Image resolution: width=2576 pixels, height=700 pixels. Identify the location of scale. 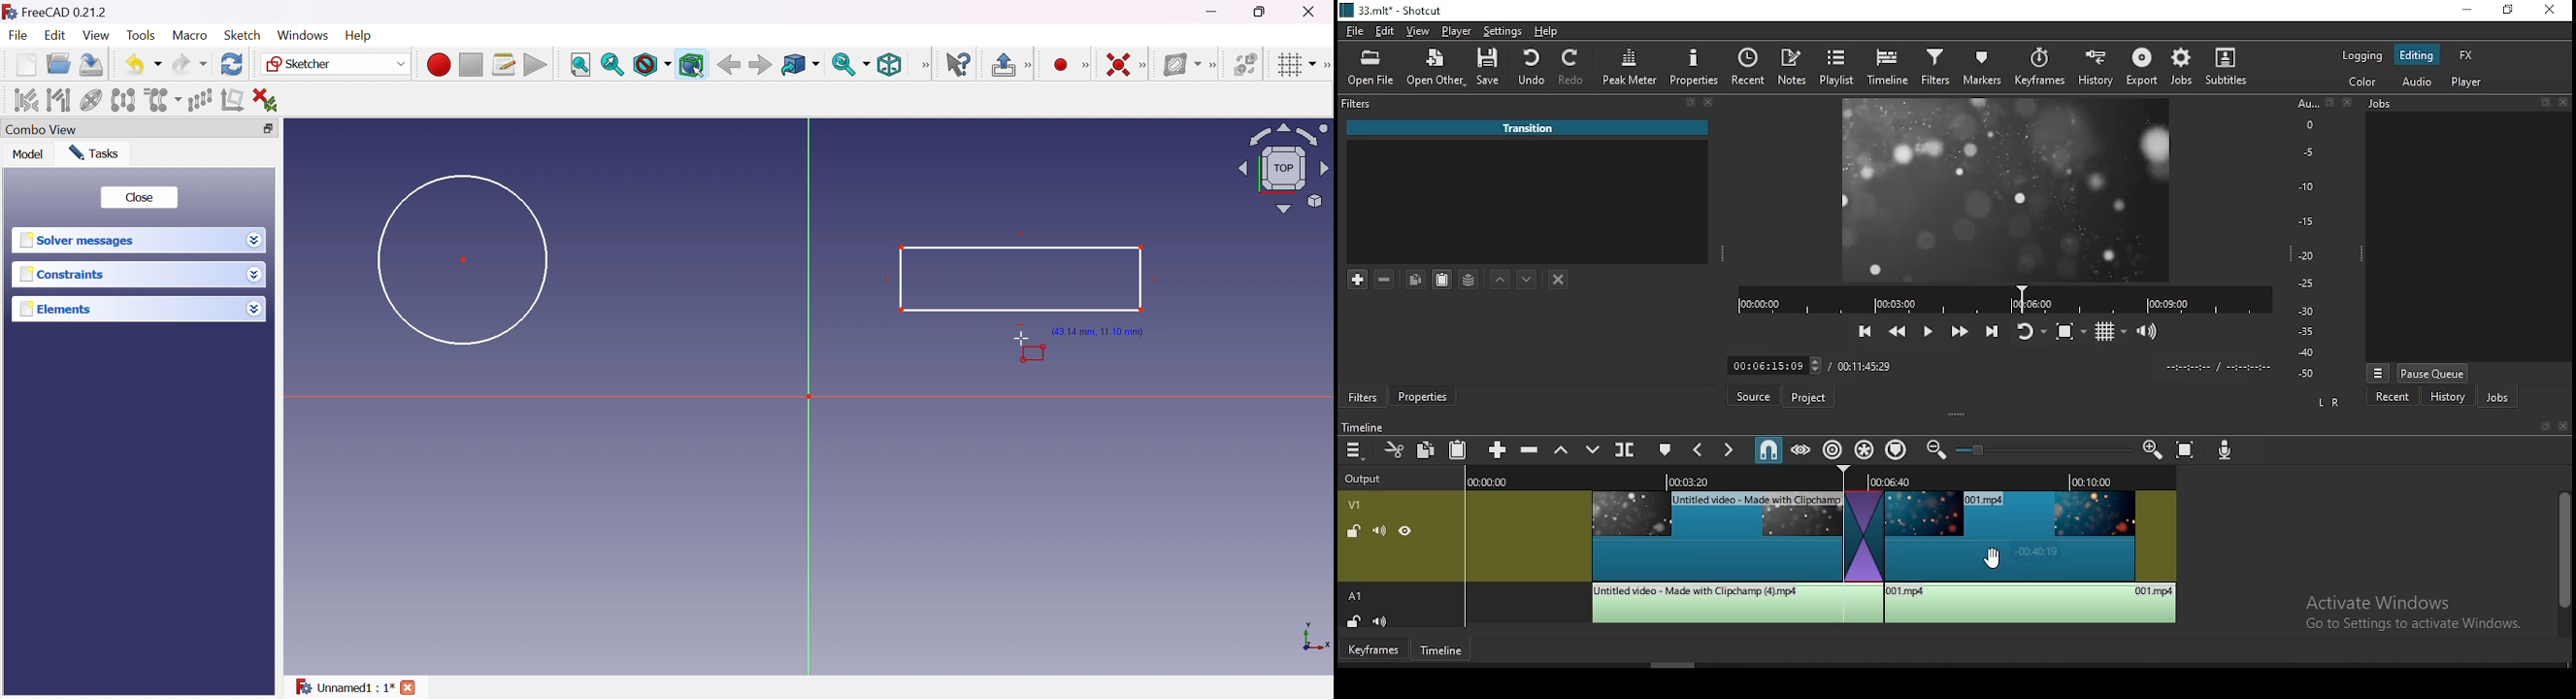
(2311, 238).